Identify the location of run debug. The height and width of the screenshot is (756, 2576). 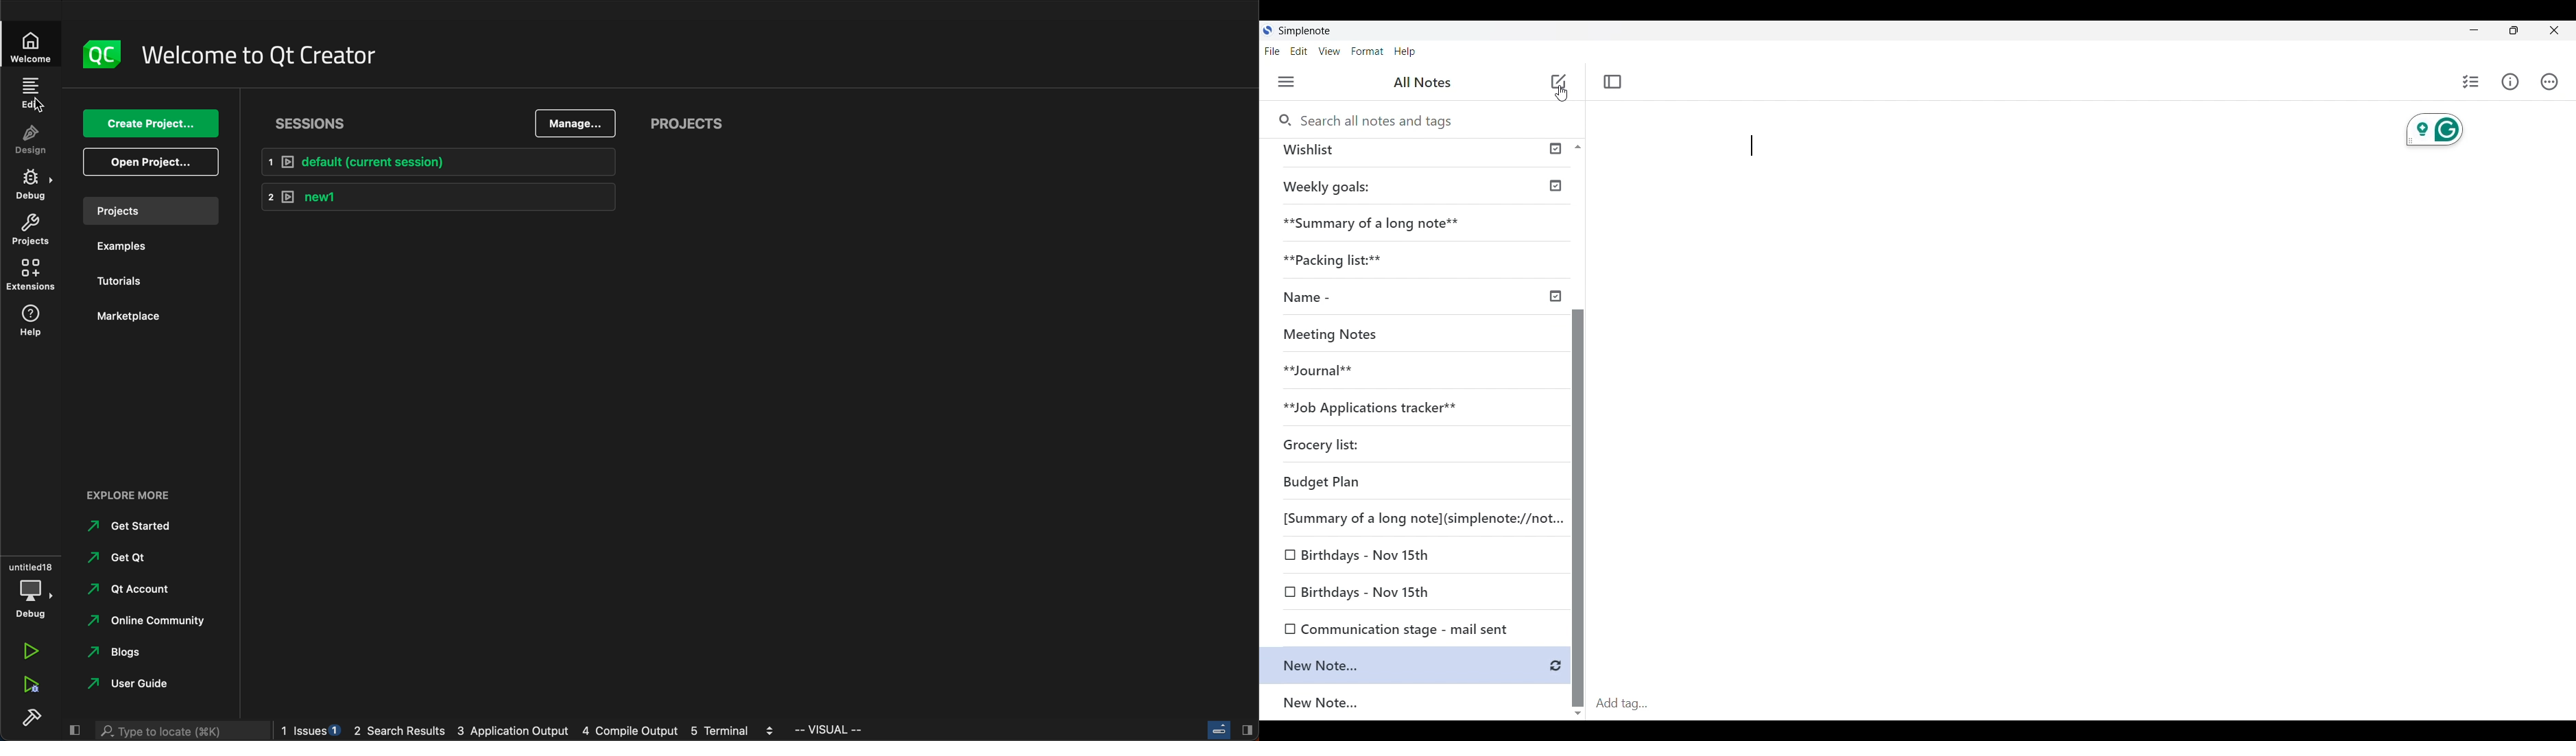
(31, 685).